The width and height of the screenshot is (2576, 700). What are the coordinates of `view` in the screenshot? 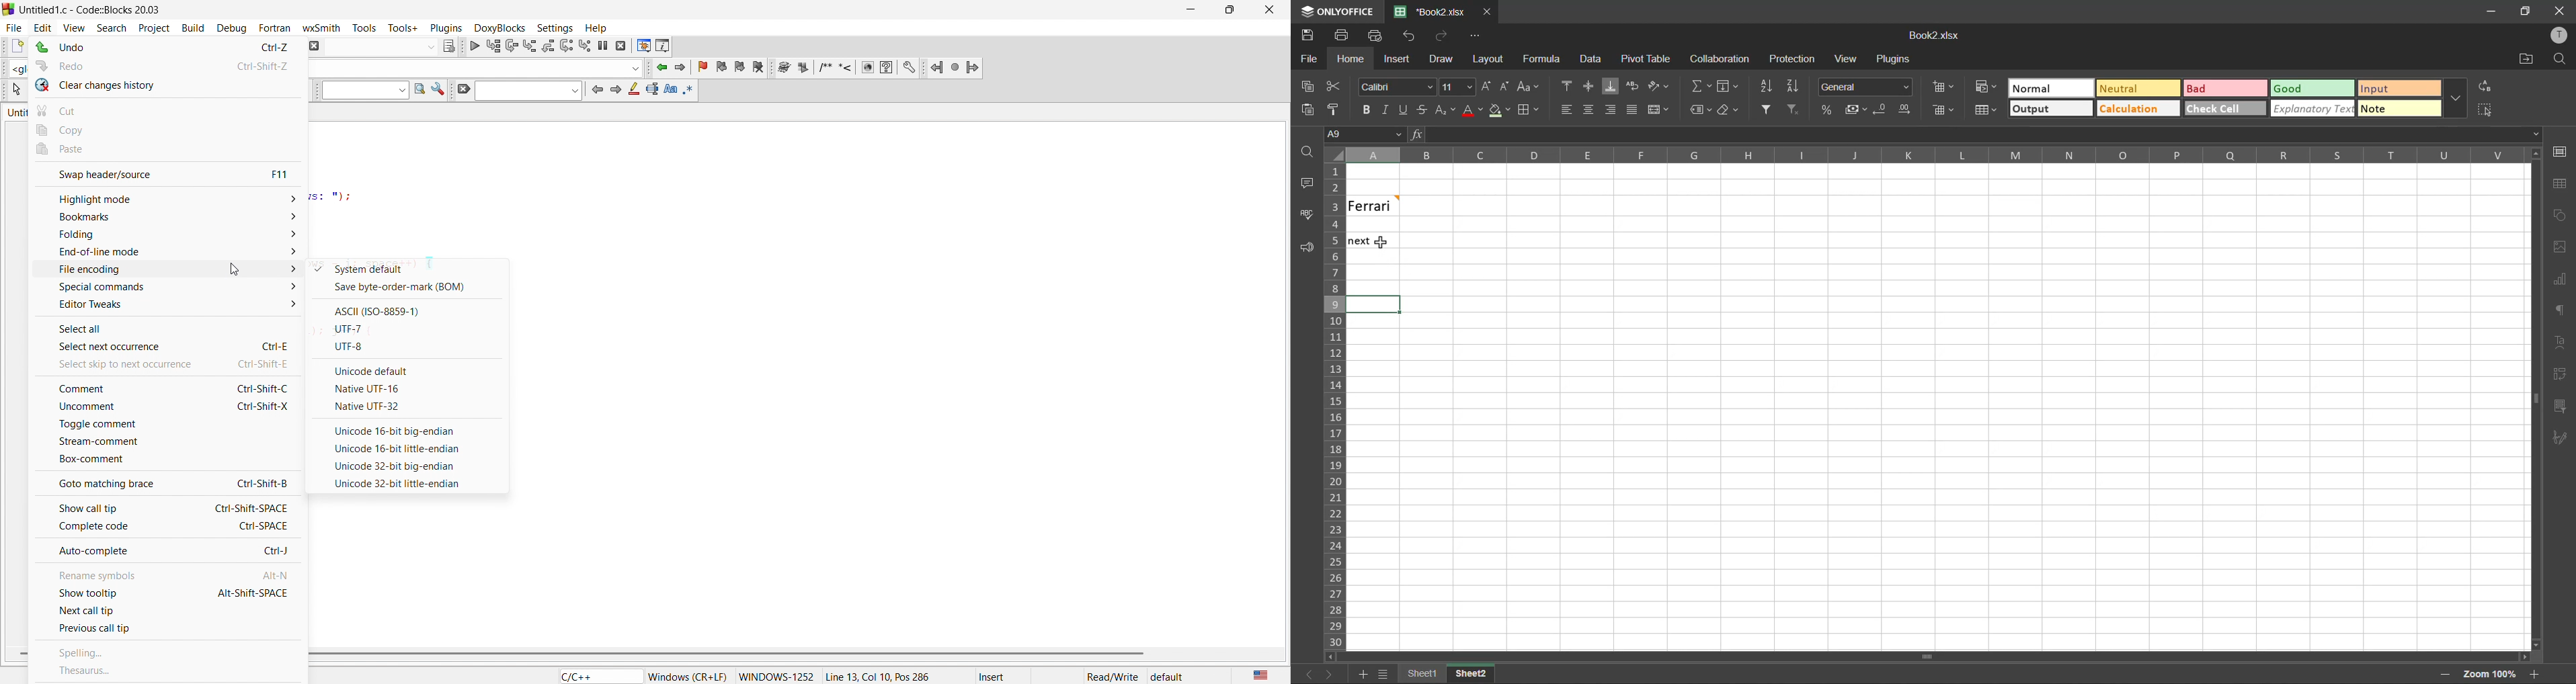 It's located at (1845, 58).